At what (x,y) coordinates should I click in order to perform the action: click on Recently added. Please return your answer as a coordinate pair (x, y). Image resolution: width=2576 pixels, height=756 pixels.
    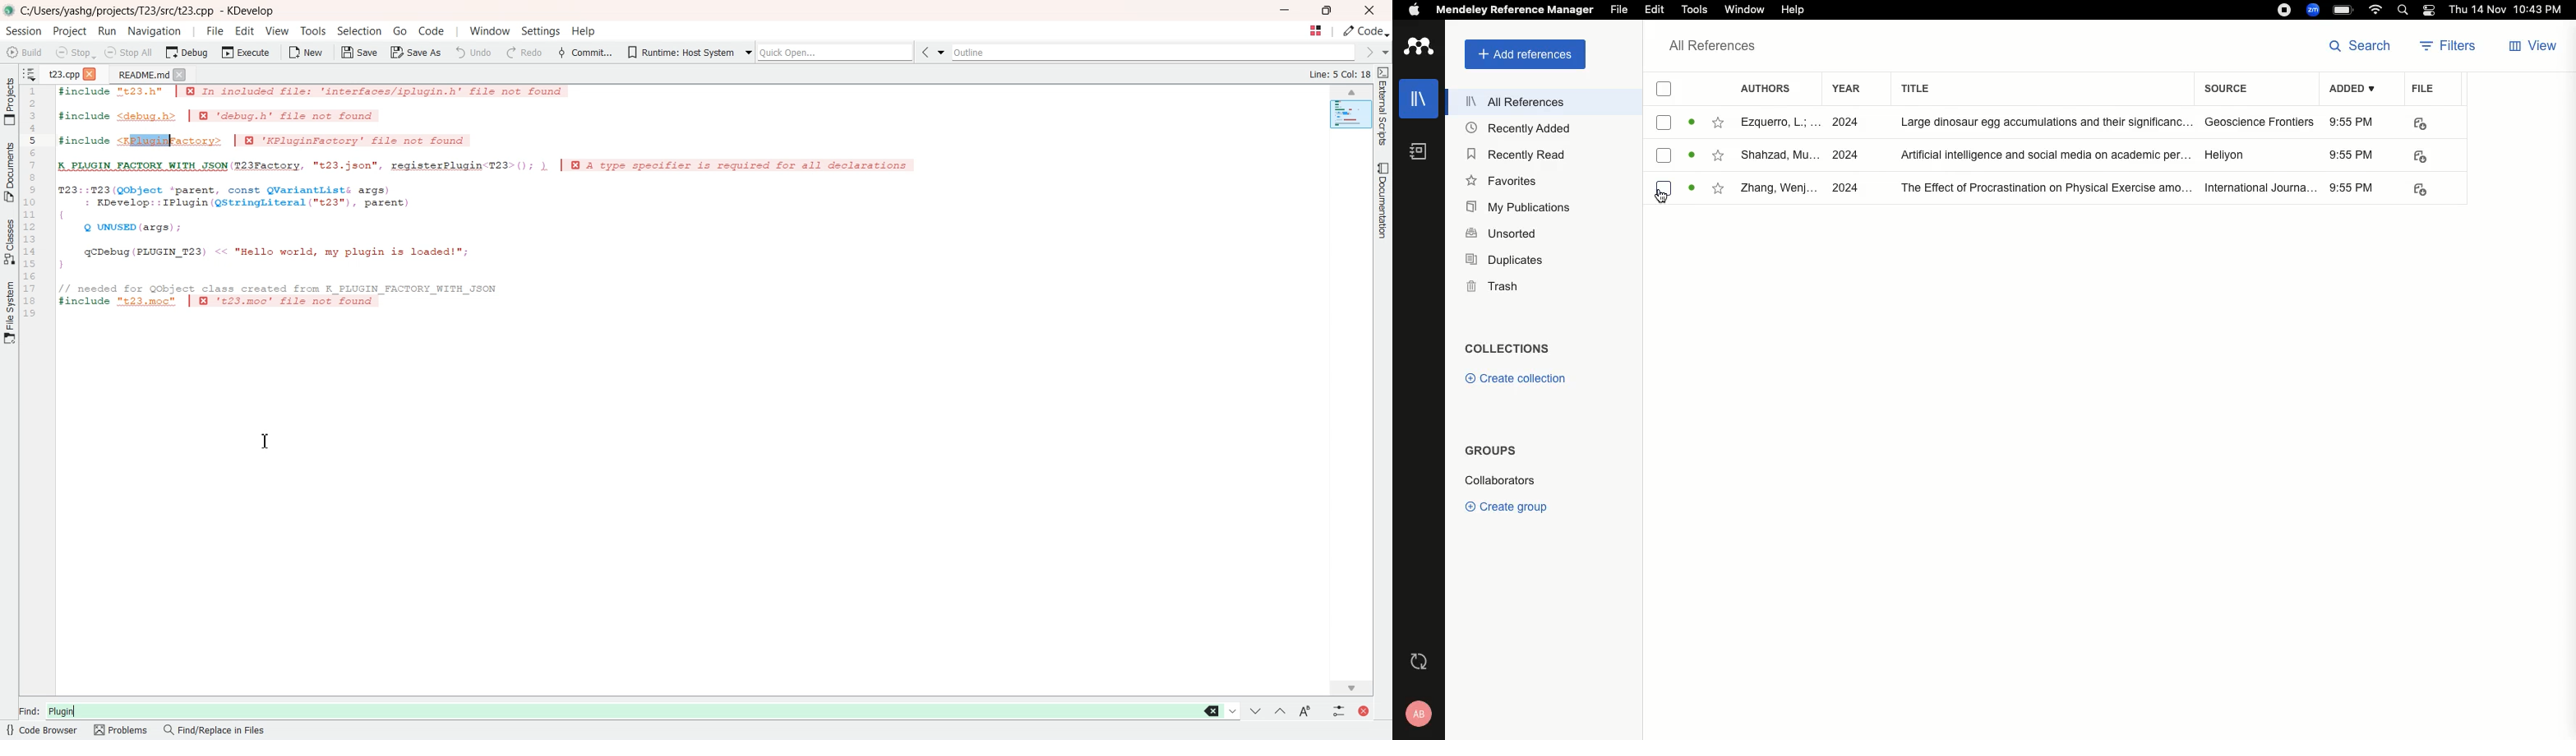
    Looking at the image, I should click on (1525, 129).